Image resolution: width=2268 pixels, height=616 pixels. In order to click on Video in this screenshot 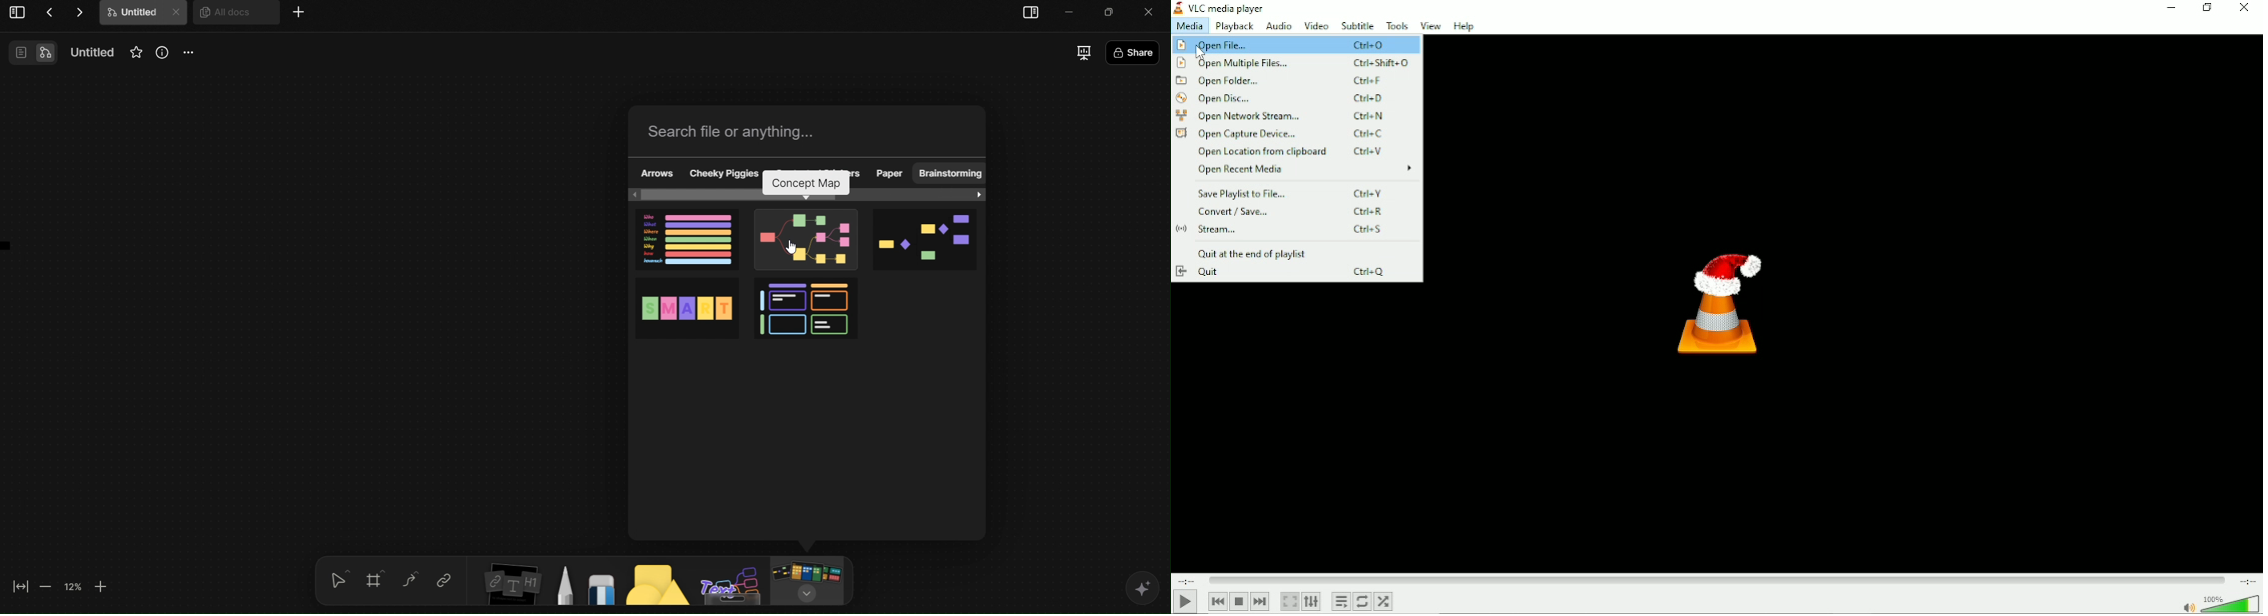, I will do `click(1315, 26)`.